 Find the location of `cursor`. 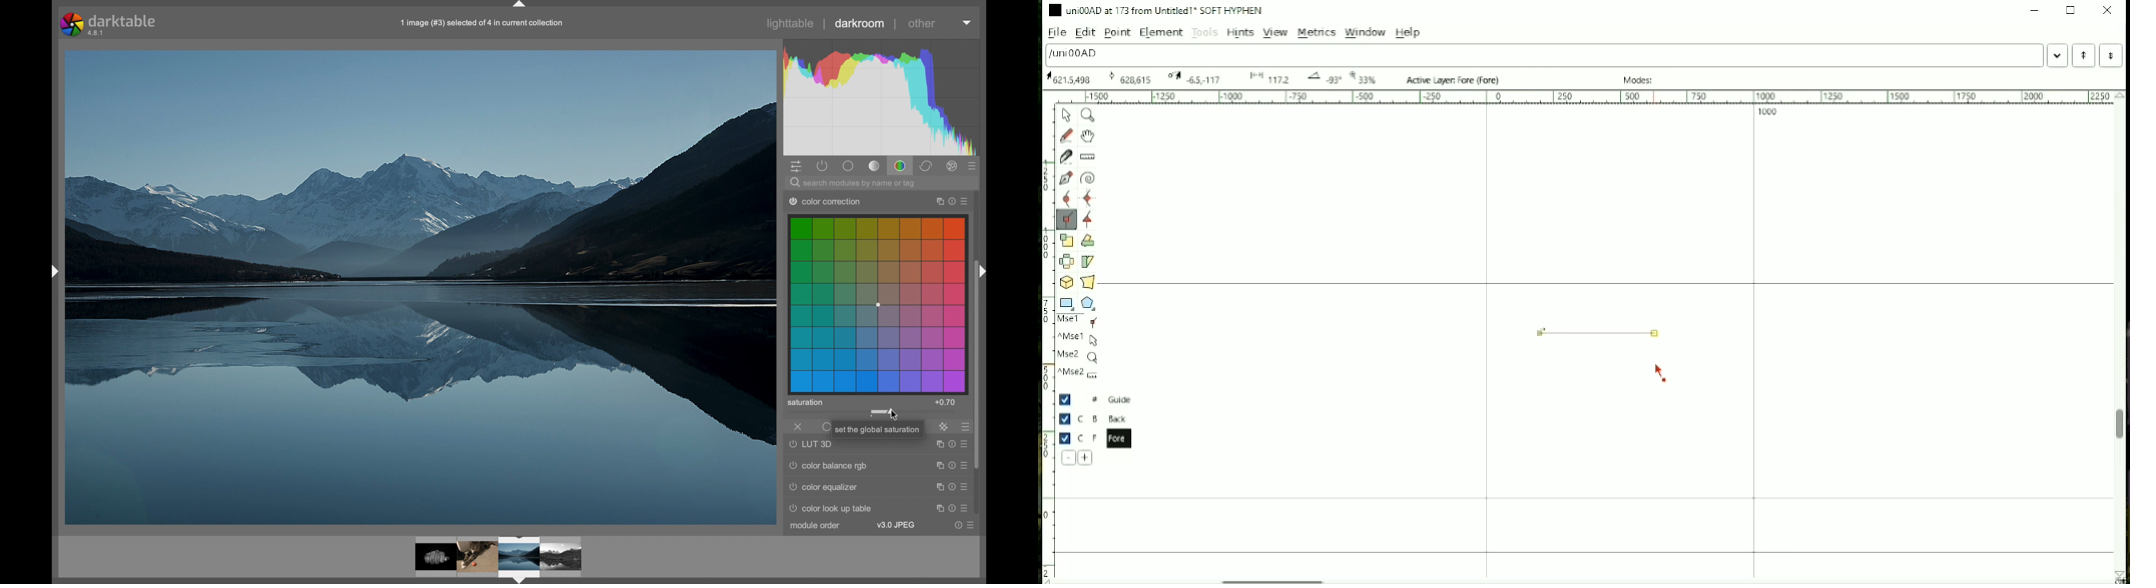

cursor is located at coordinates (894, 415).